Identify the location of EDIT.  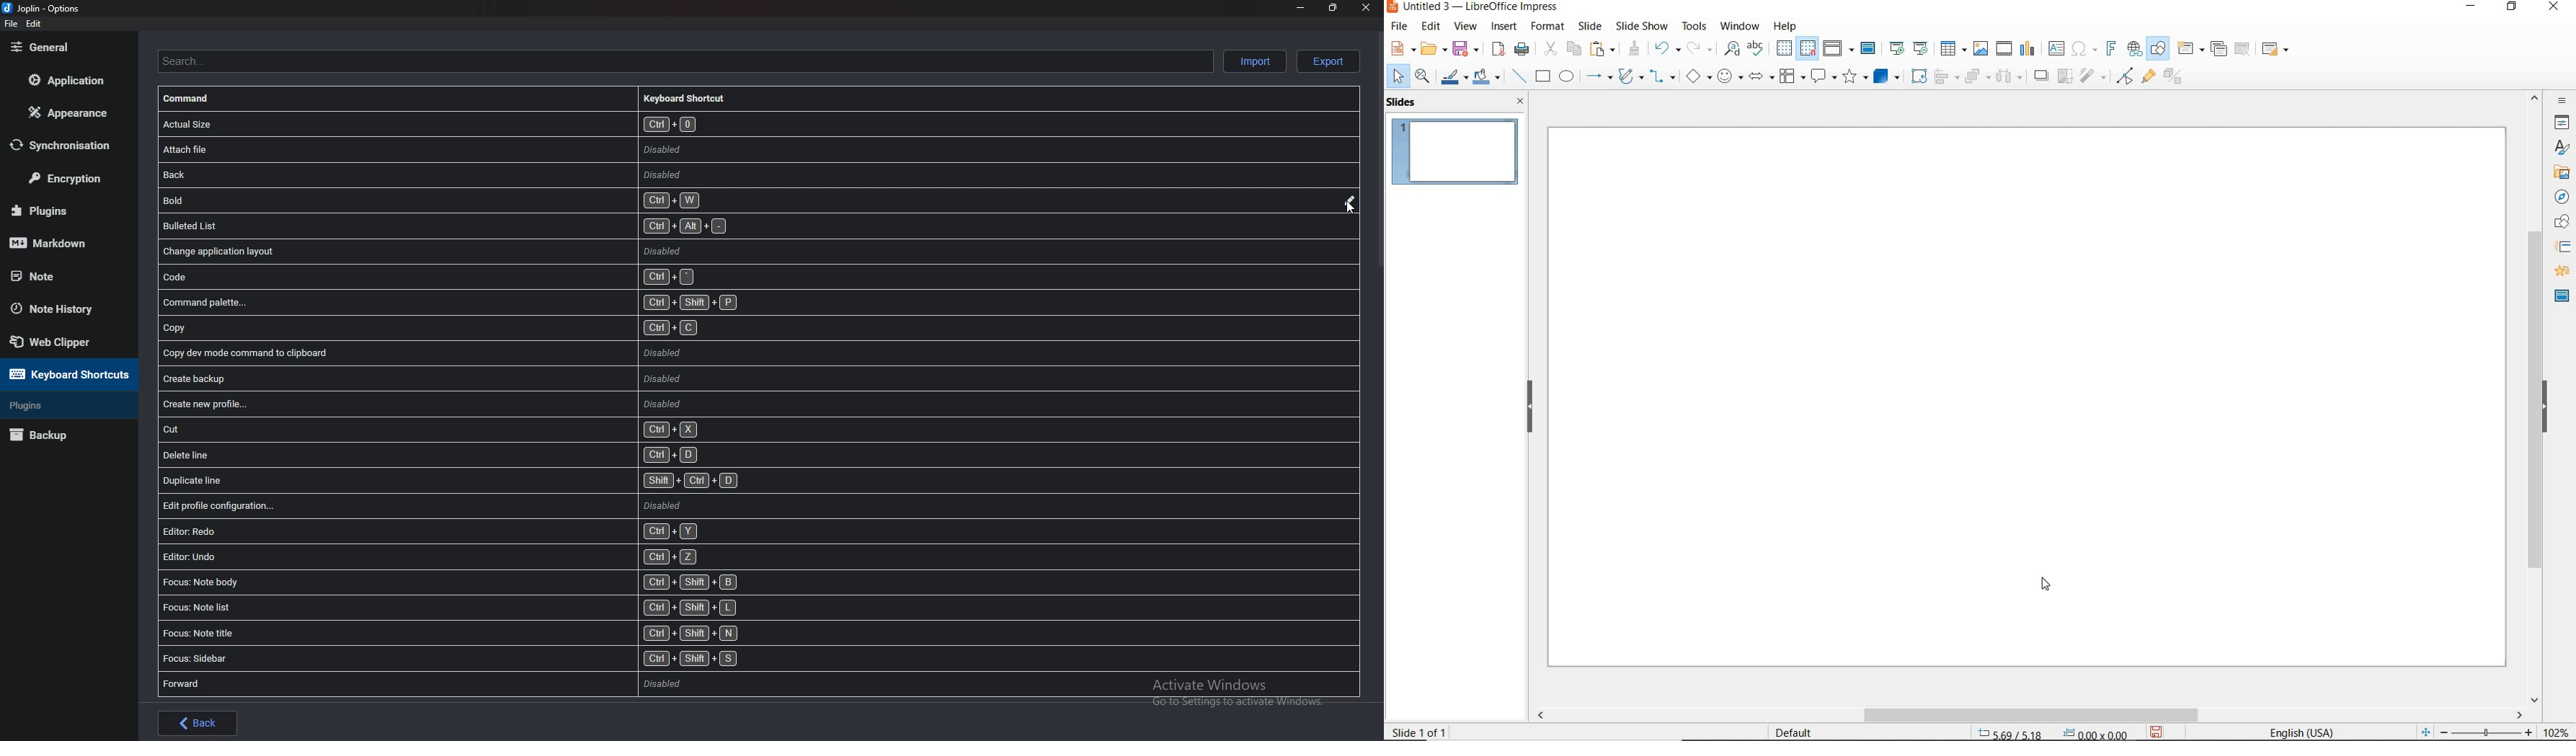
(1430, 27).